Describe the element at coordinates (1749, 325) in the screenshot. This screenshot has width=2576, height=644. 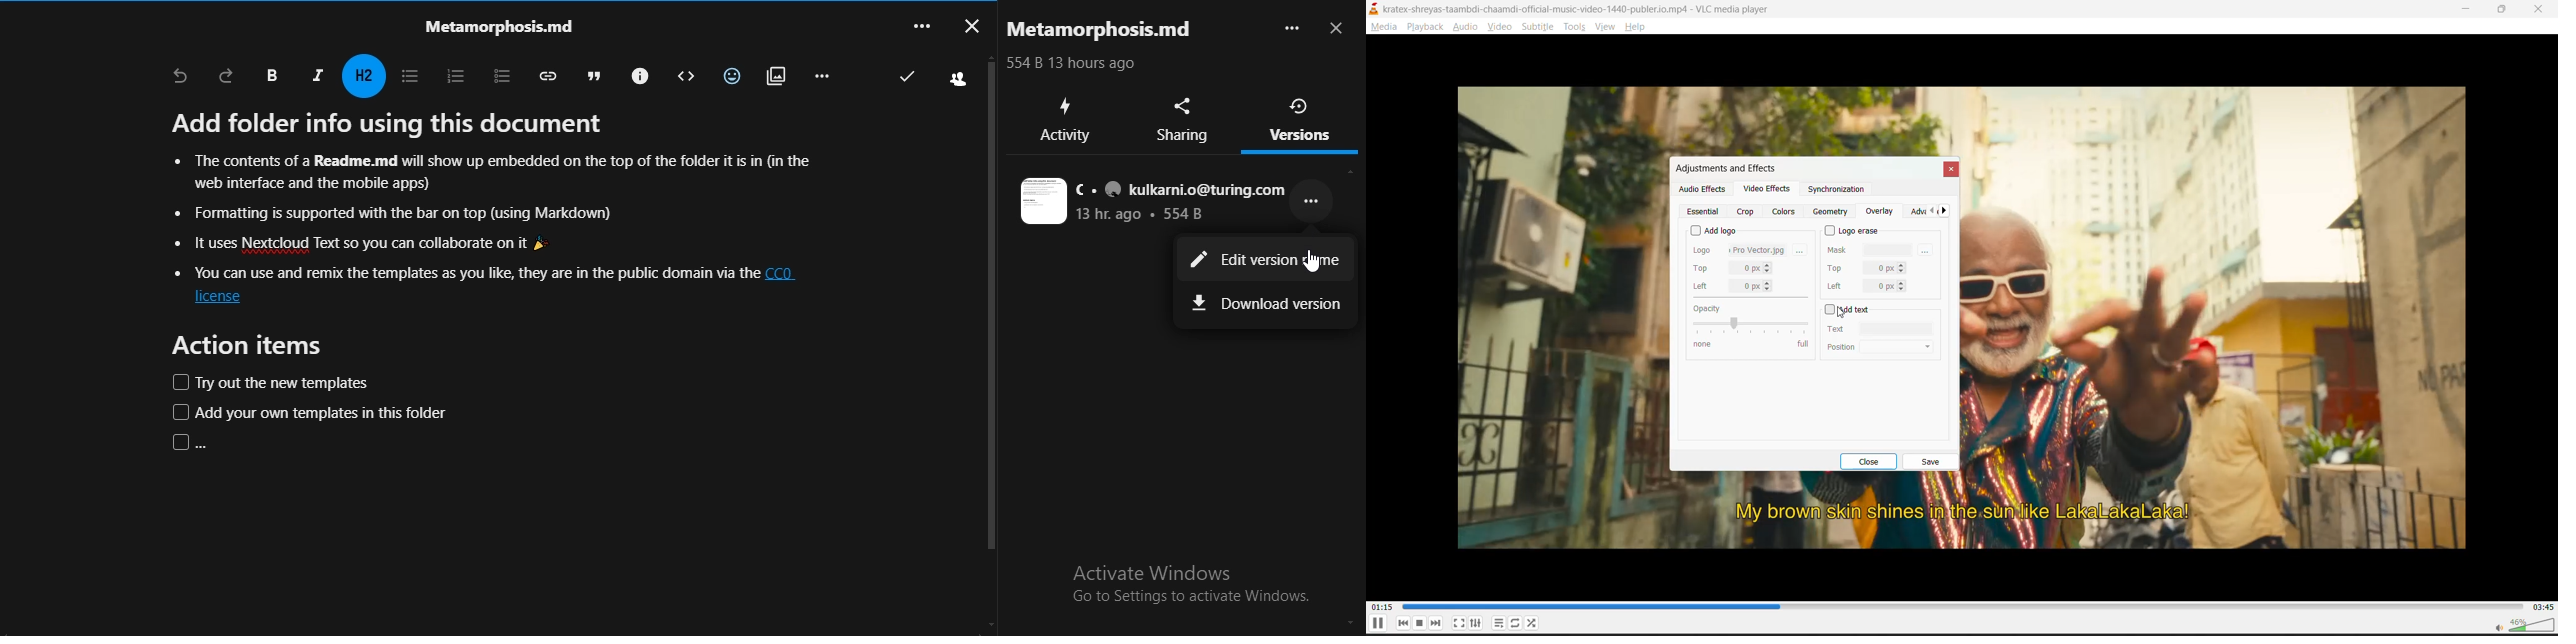
I see `opacity` at that location.